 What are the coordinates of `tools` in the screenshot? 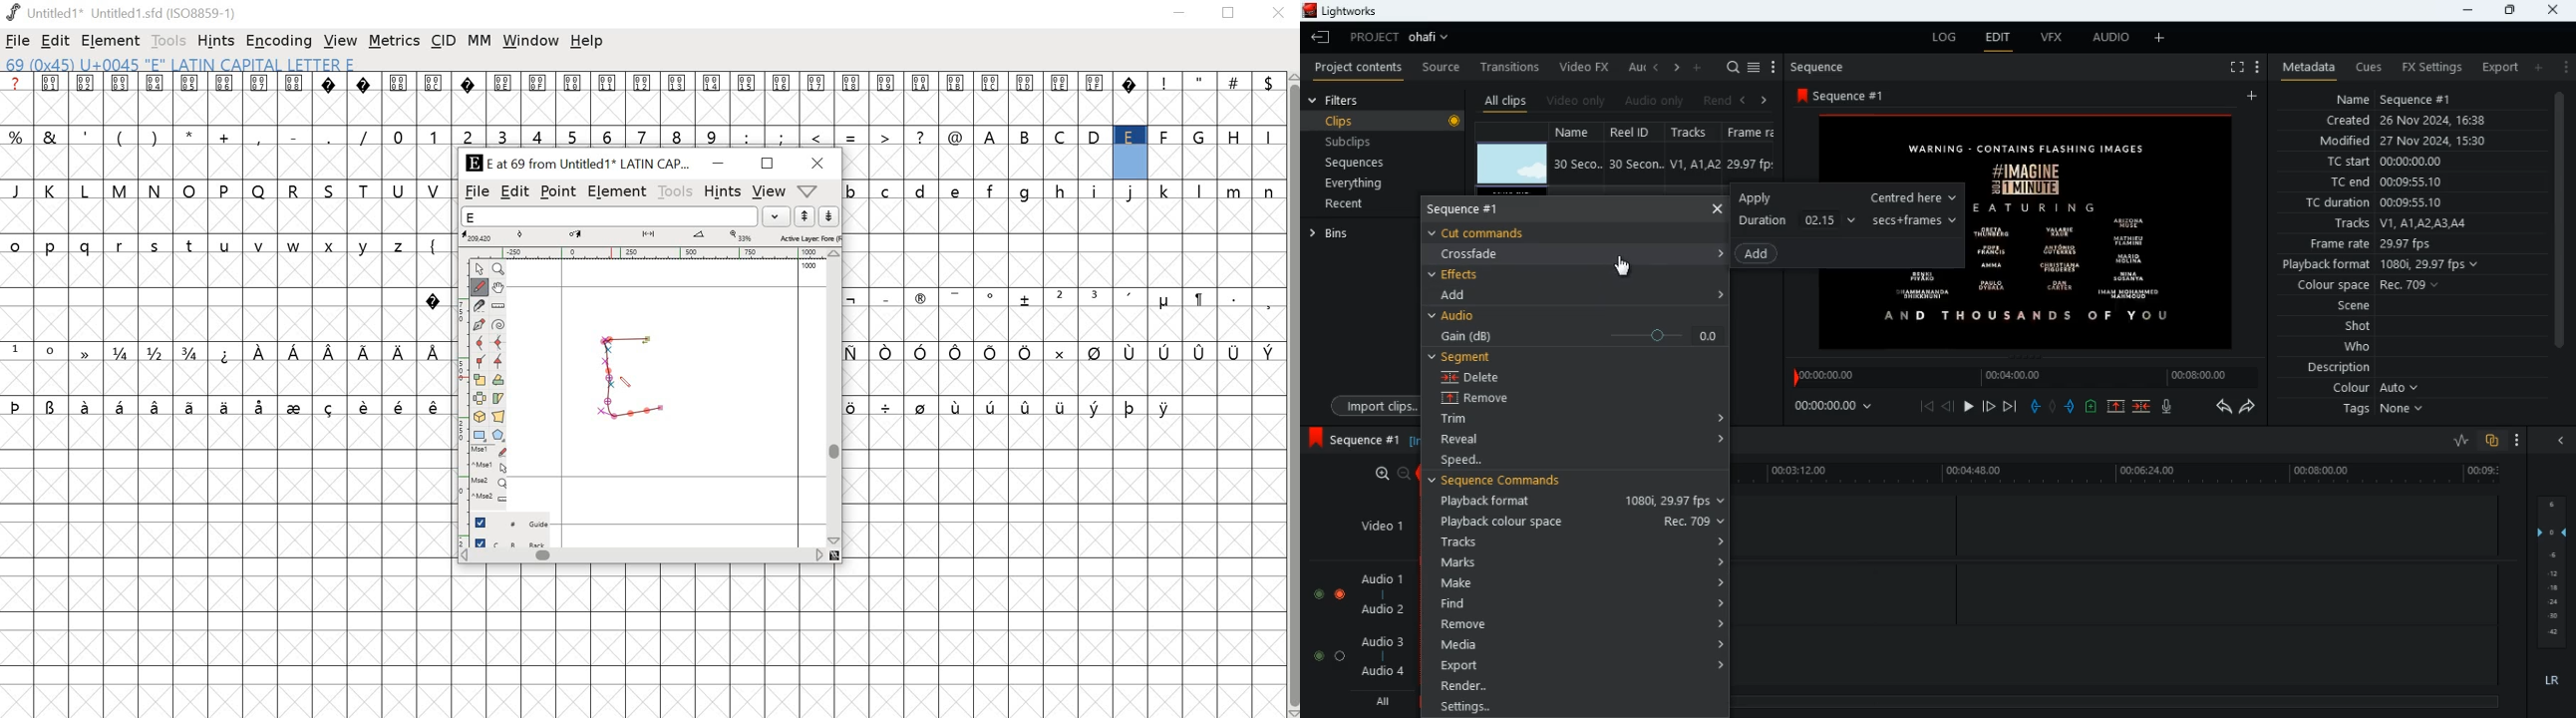 It's located at (169, 41).